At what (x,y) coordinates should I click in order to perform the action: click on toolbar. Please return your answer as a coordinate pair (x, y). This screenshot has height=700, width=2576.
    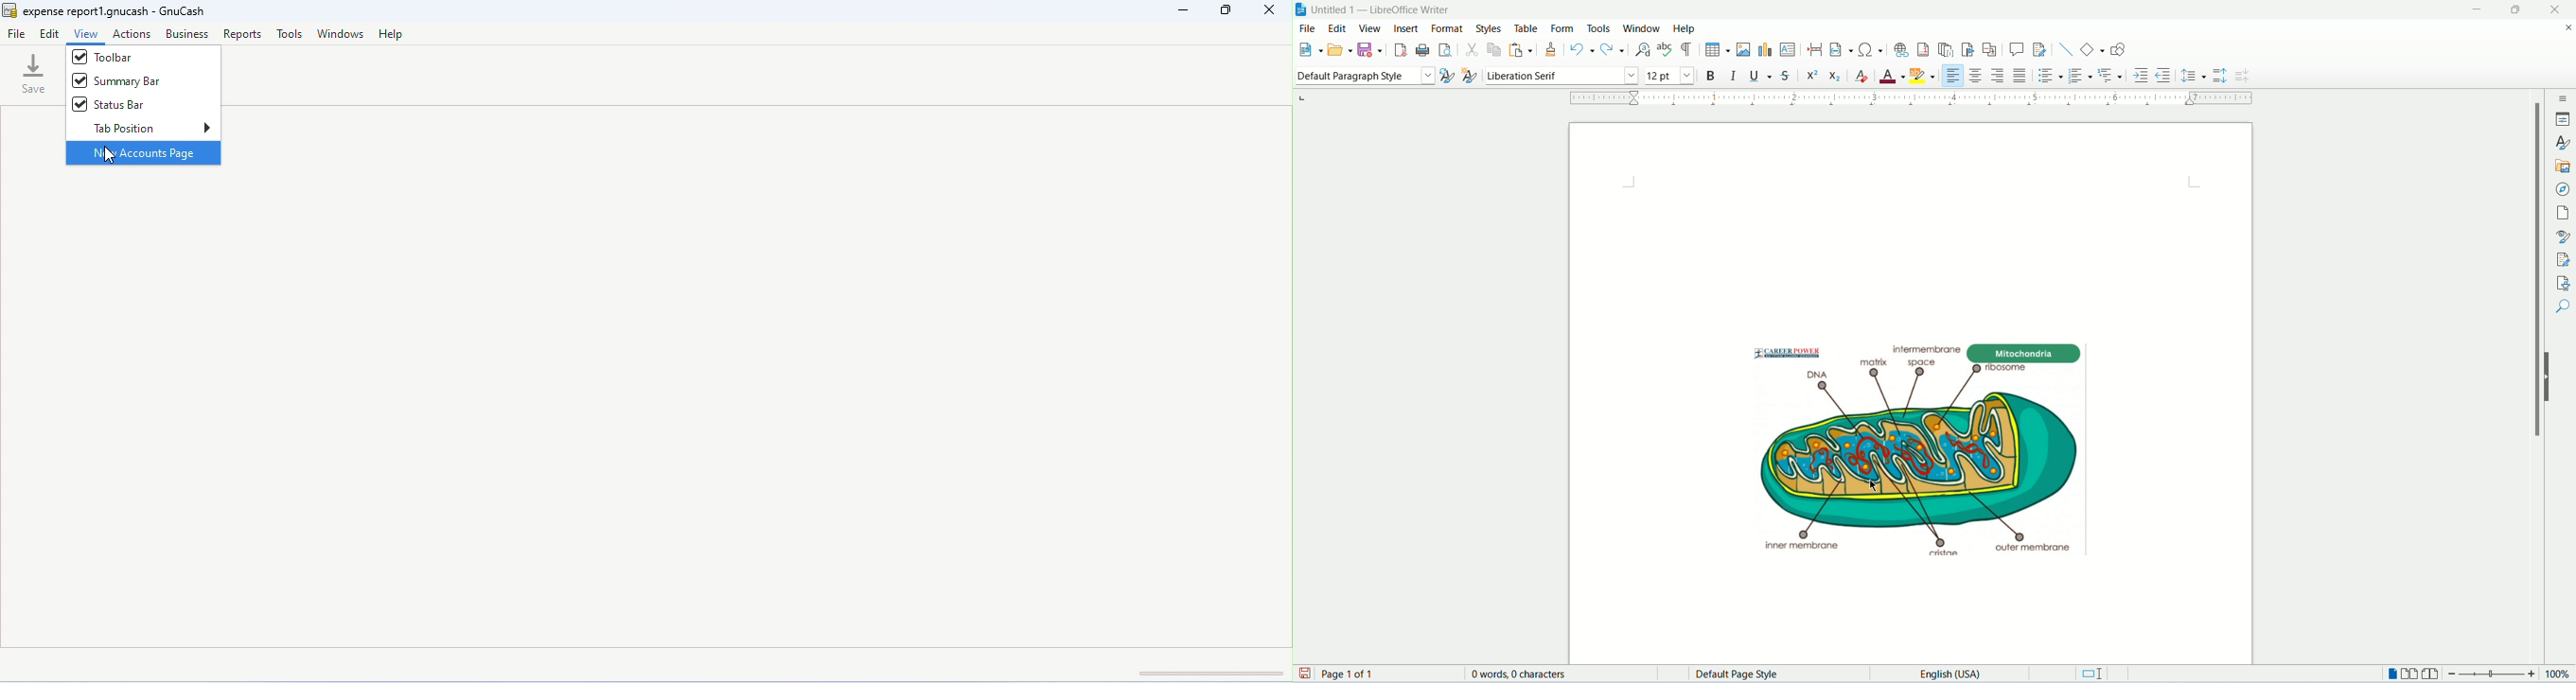
    Looking at the image, I should click on (104, 57).